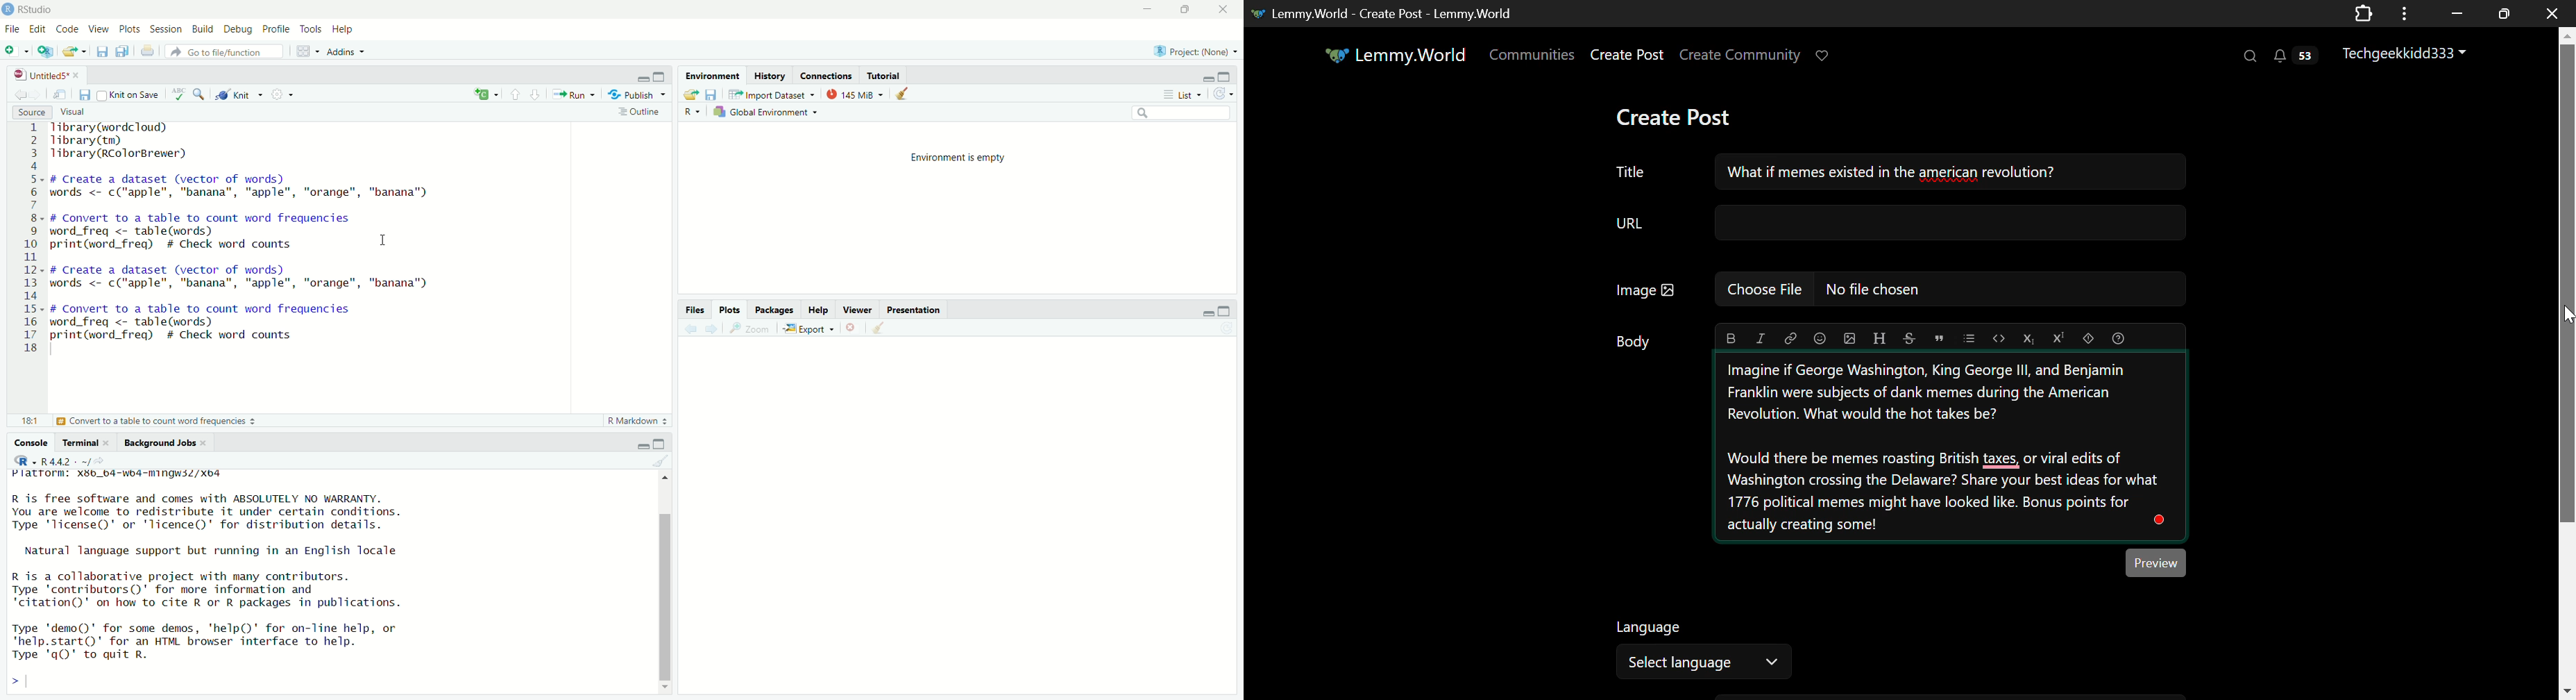 Image resolution: width=2576 pixels, height=700 pixels. I want to click on New file, so click(17, 49).